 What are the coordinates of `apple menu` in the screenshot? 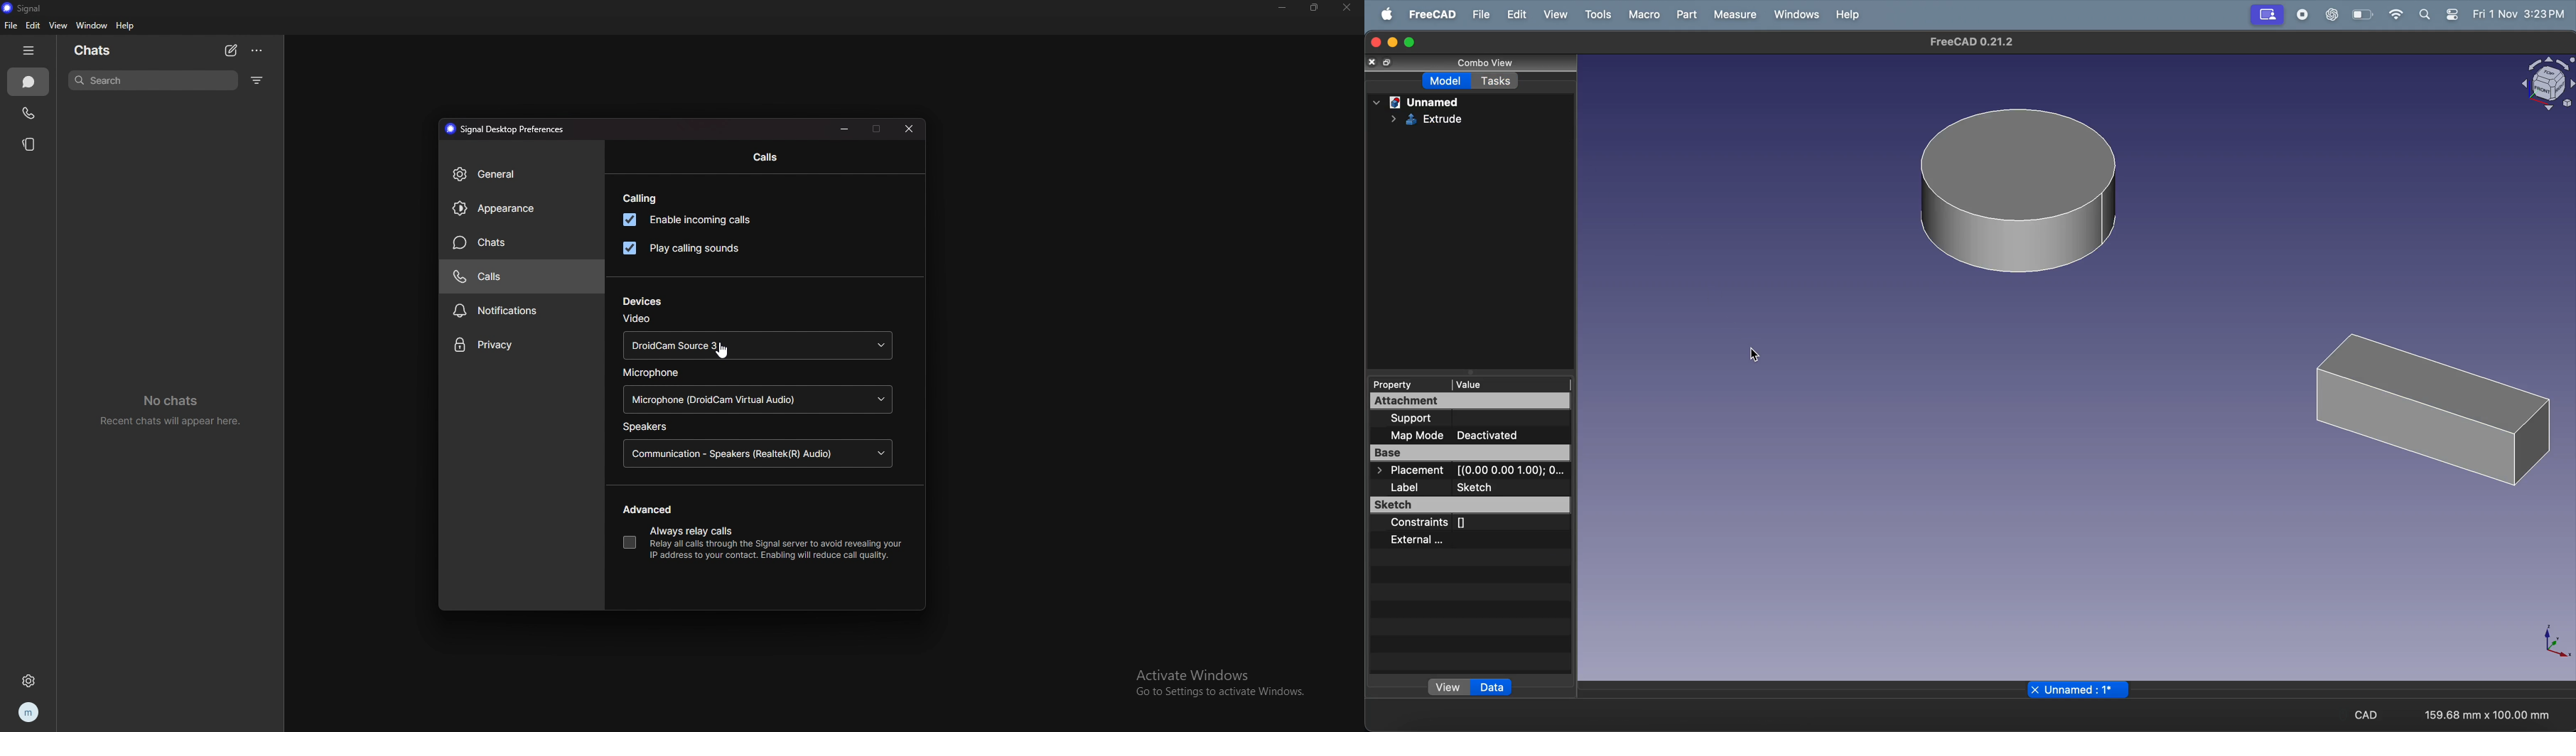 It's located at (1386, 14).